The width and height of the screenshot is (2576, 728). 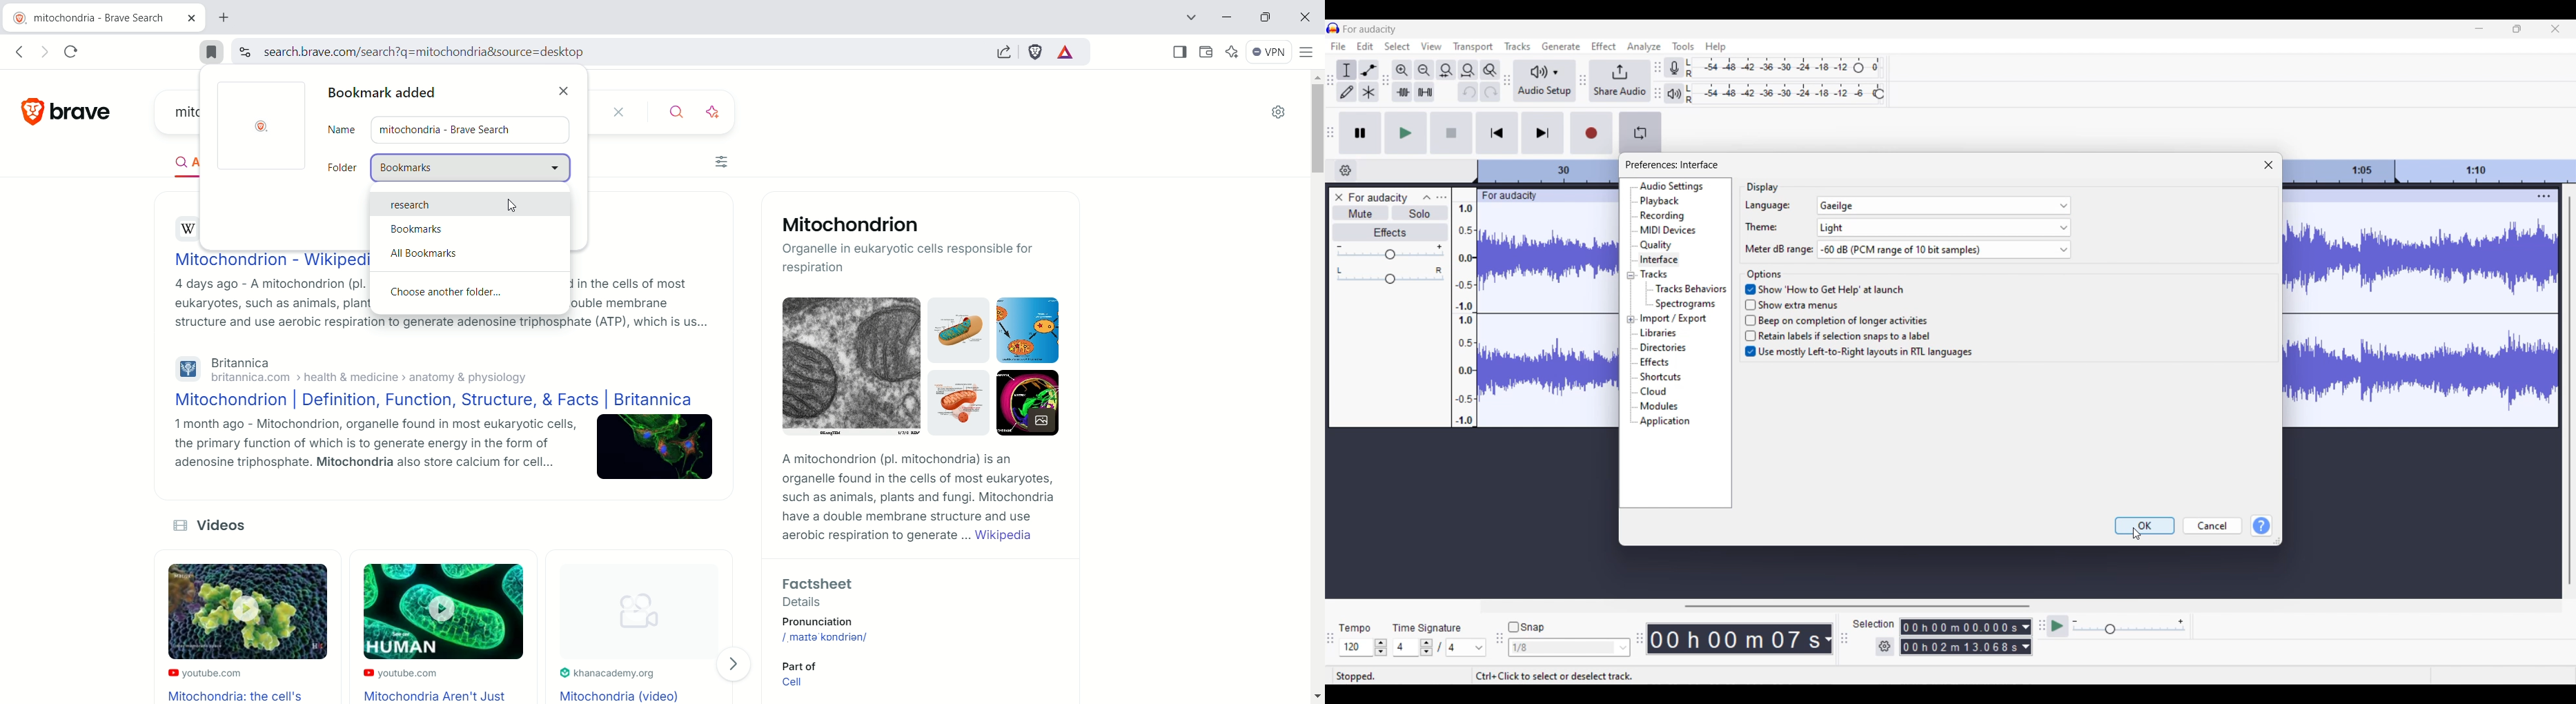 What do you see at coordinates (1333, 28) in the screenshot?
I see `Software logo` at bounding box center [1333, 28].